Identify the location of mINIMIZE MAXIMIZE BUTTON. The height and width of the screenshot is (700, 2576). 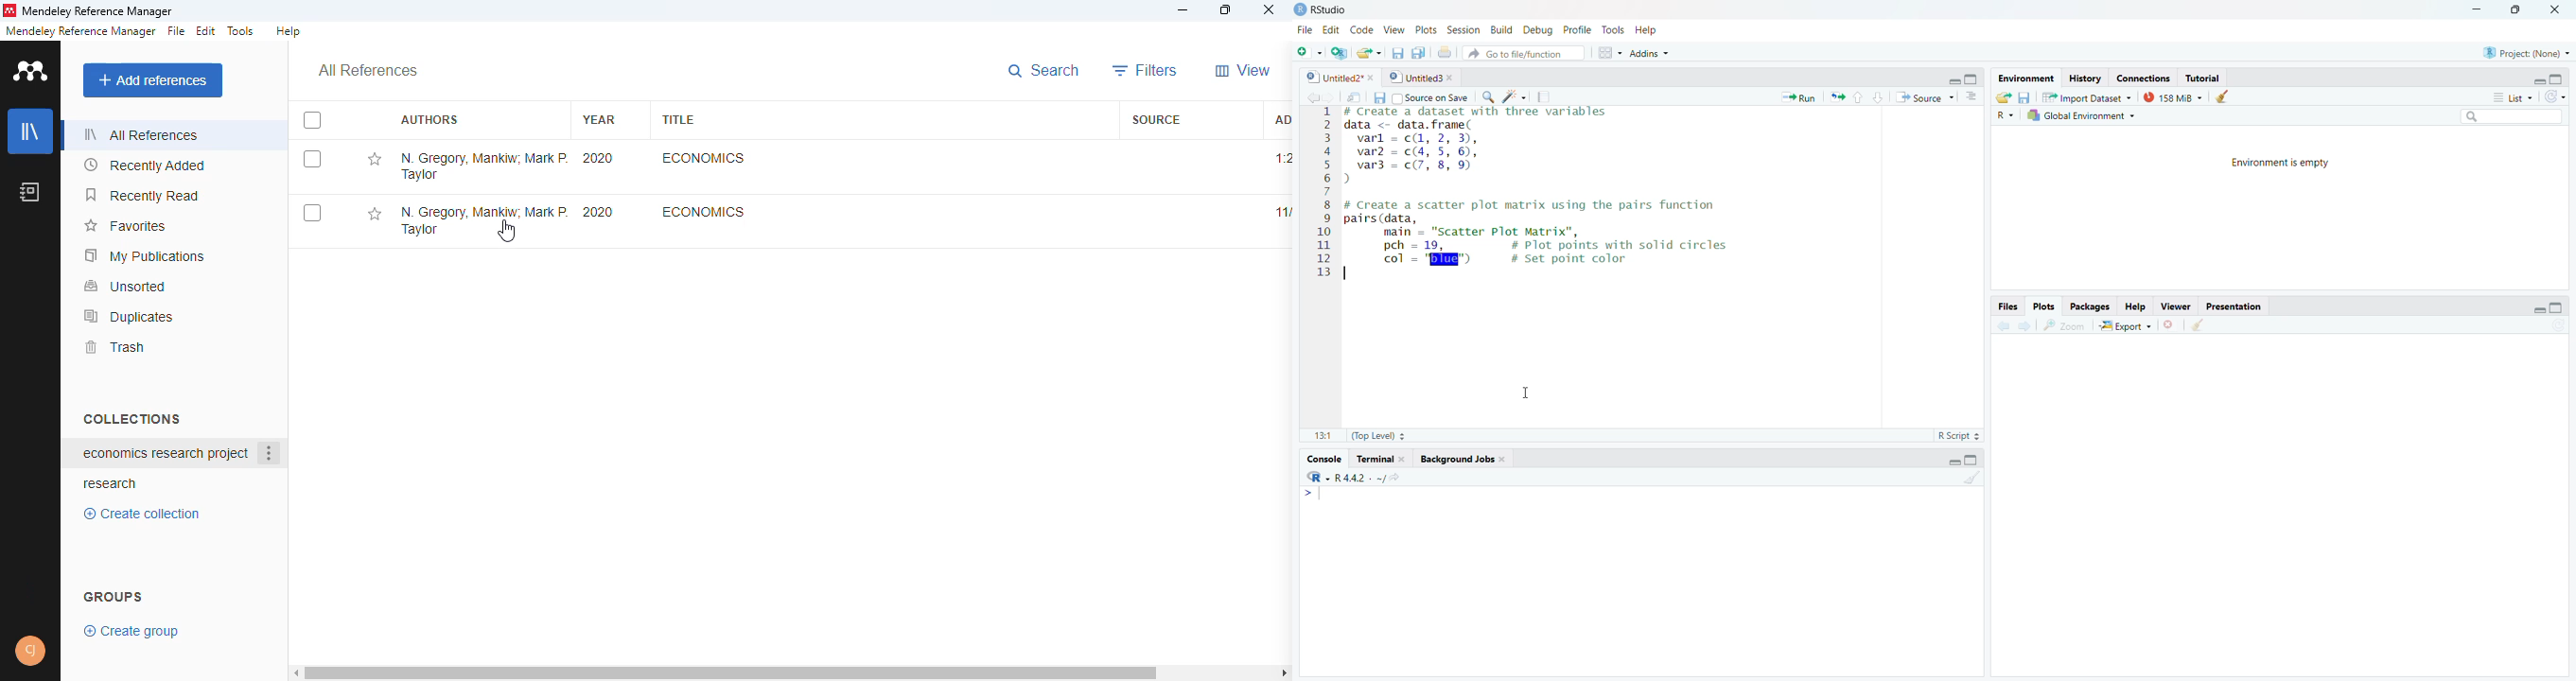
(1965, 461).